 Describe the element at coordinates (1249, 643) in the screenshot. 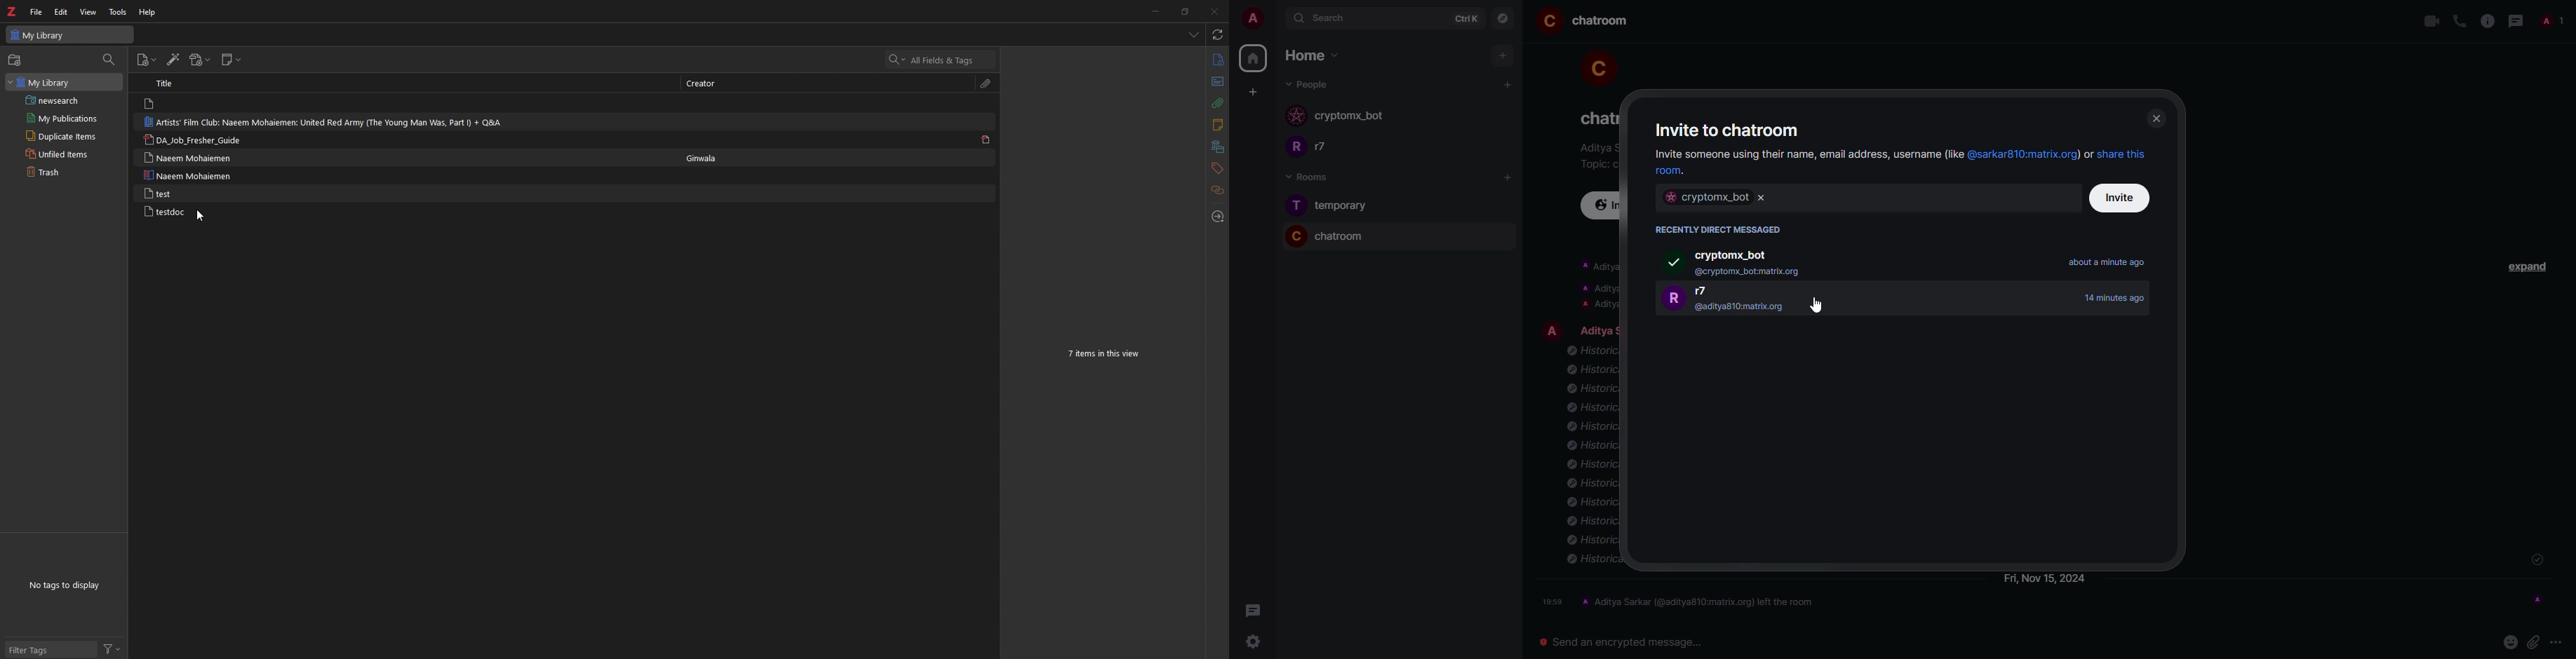

I see `settings` at that location.